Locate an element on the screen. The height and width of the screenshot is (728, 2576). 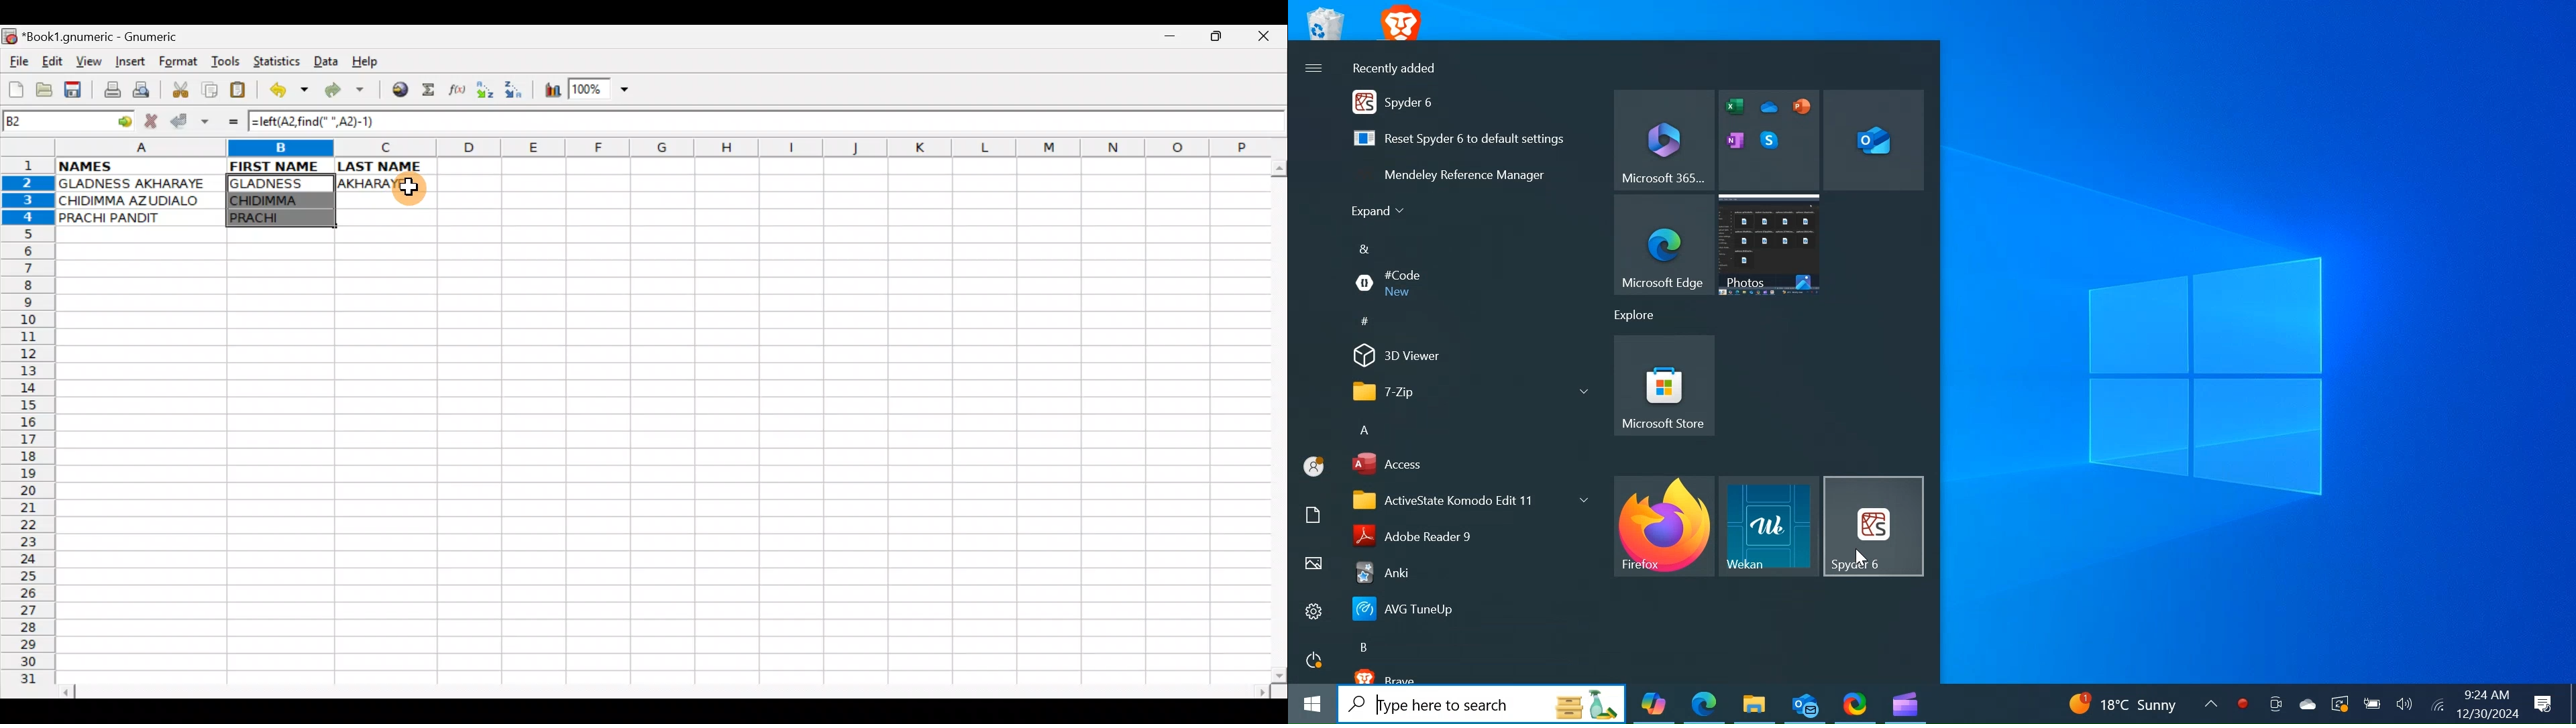
Microsoft Outlook is located at coordinates (1875, 139).